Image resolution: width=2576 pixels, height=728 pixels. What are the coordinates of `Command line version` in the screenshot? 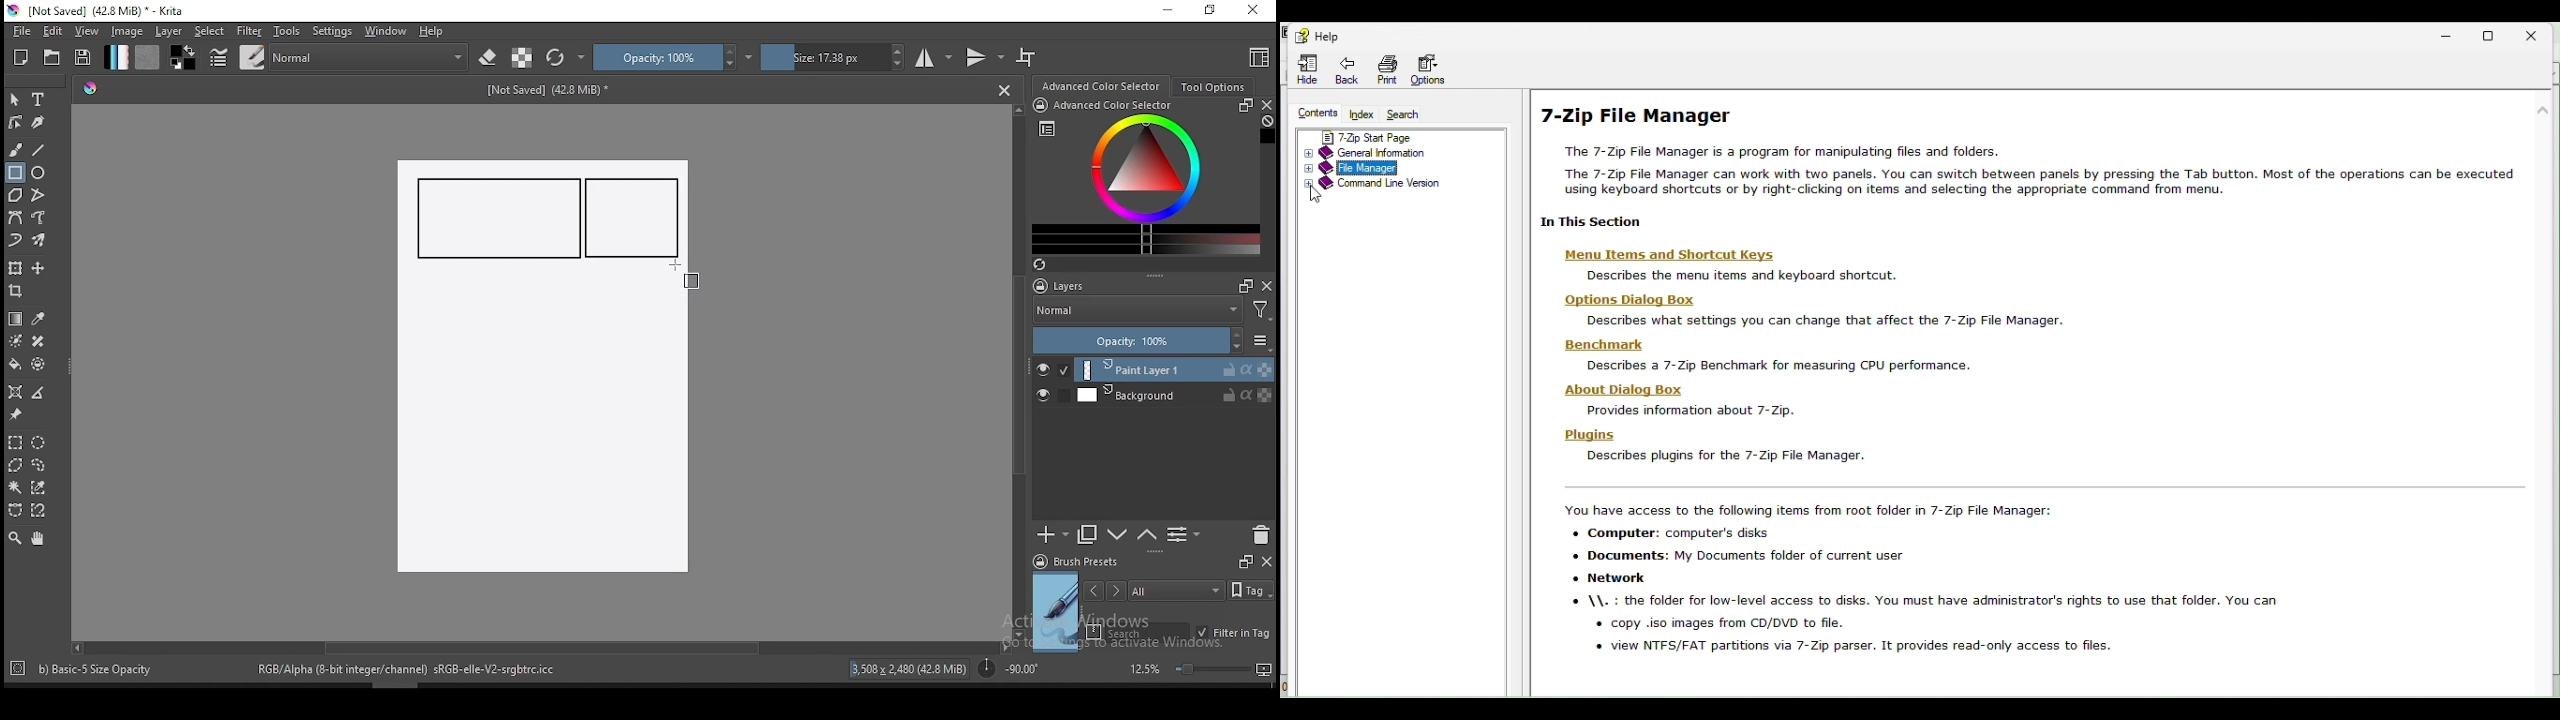 It's located at (1375, 186).